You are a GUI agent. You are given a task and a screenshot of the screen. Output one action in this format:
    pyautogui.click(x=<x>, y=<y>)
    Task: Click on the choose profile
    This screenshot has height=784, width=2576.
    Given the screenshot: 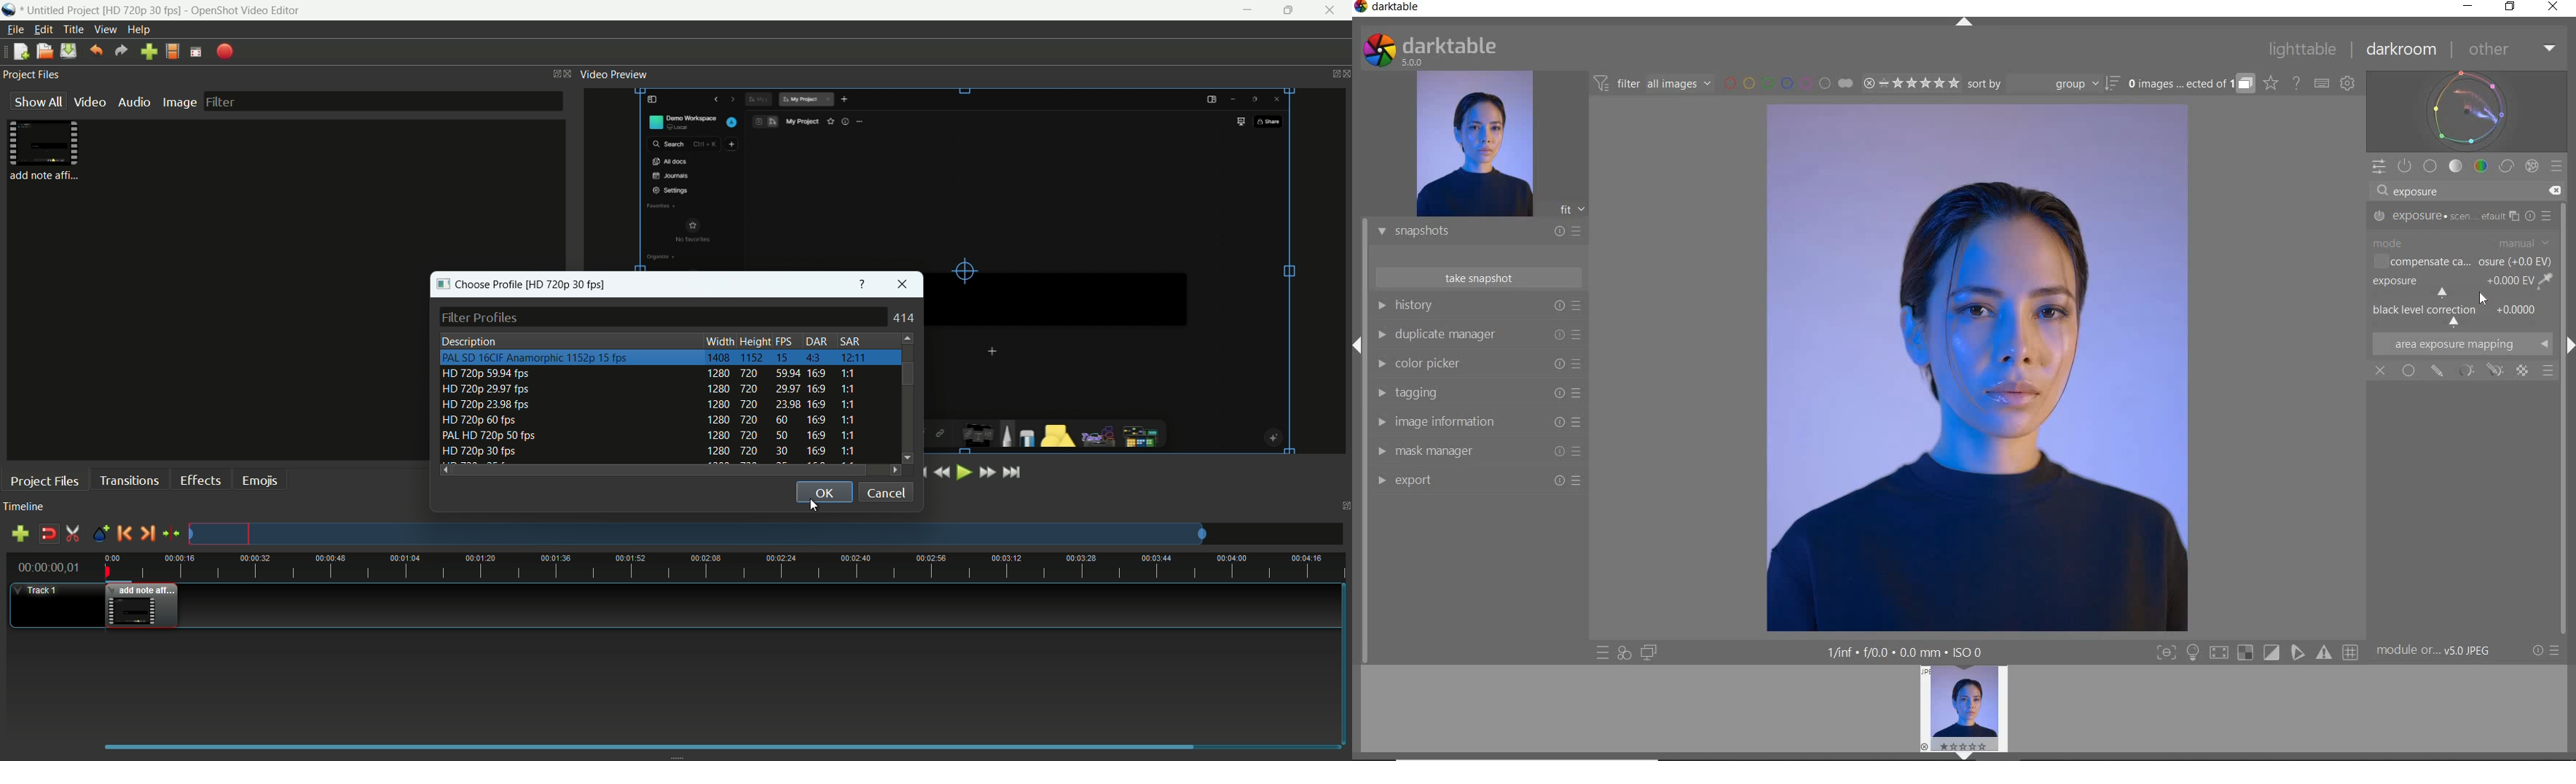 What is the action you would take?
    pyautogui.click(x=520, y=283)
    